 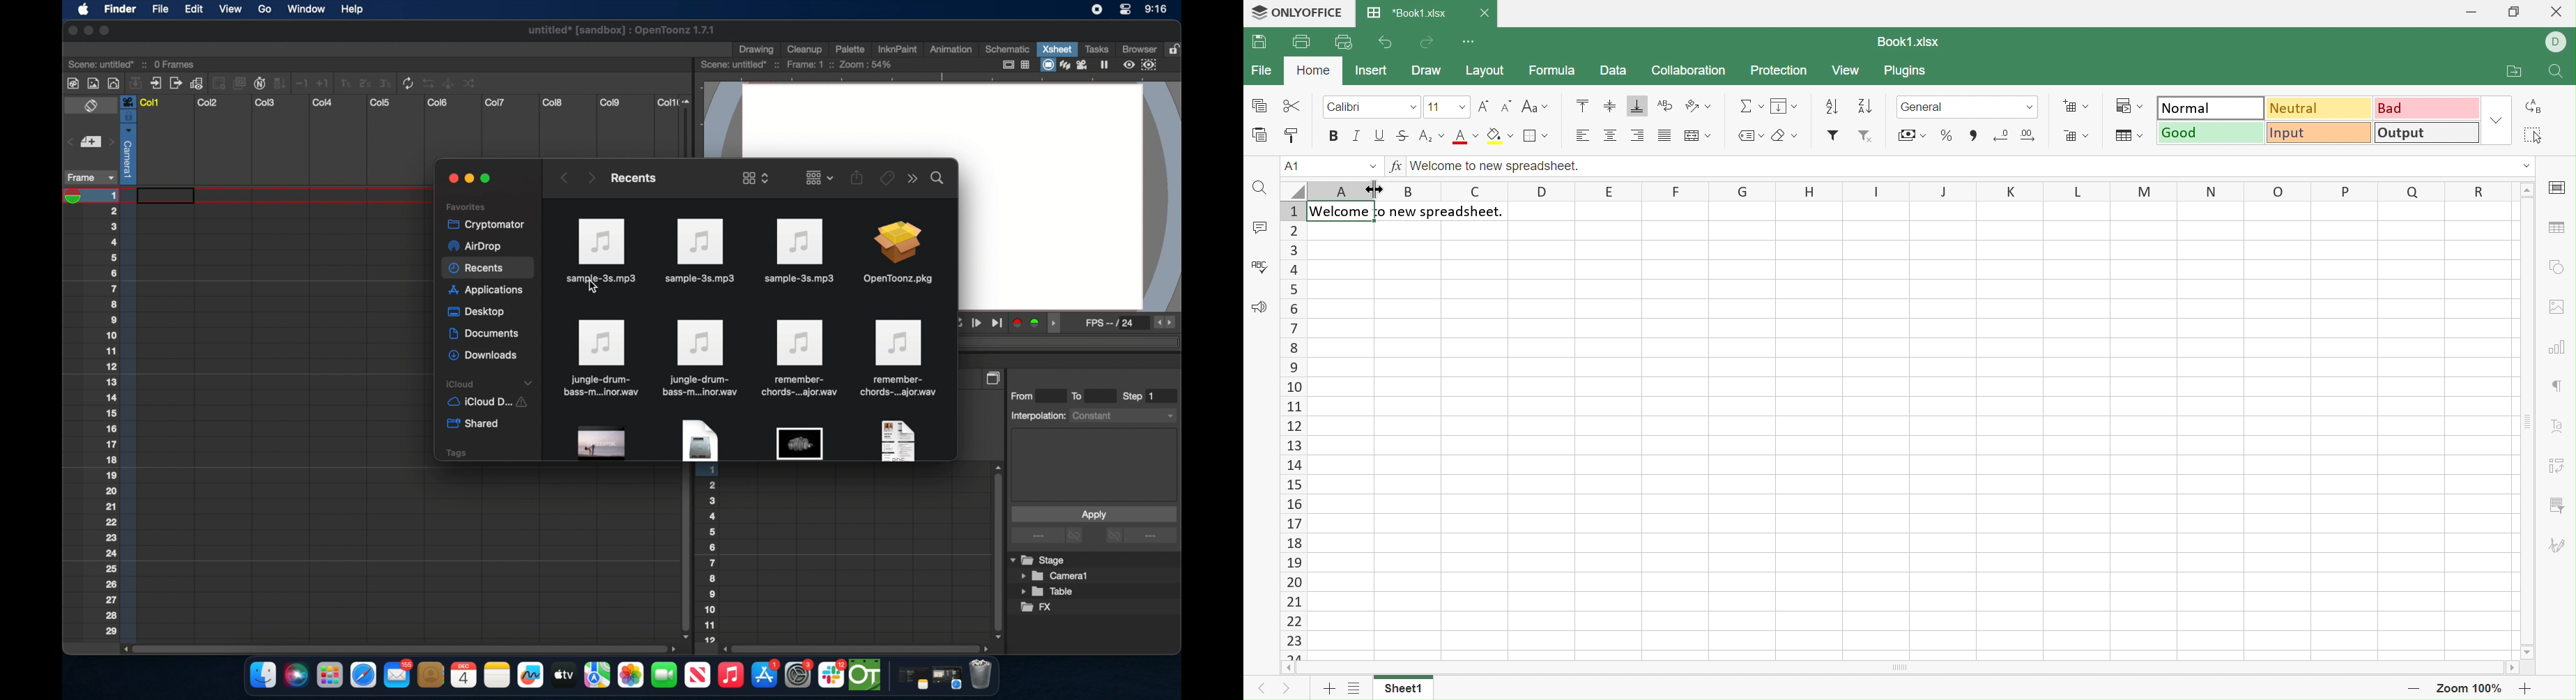 What do you see at coordinates (2527, 421) in the screenshot?
I see `Scroll Bar` at bounding box center [2527, 421].